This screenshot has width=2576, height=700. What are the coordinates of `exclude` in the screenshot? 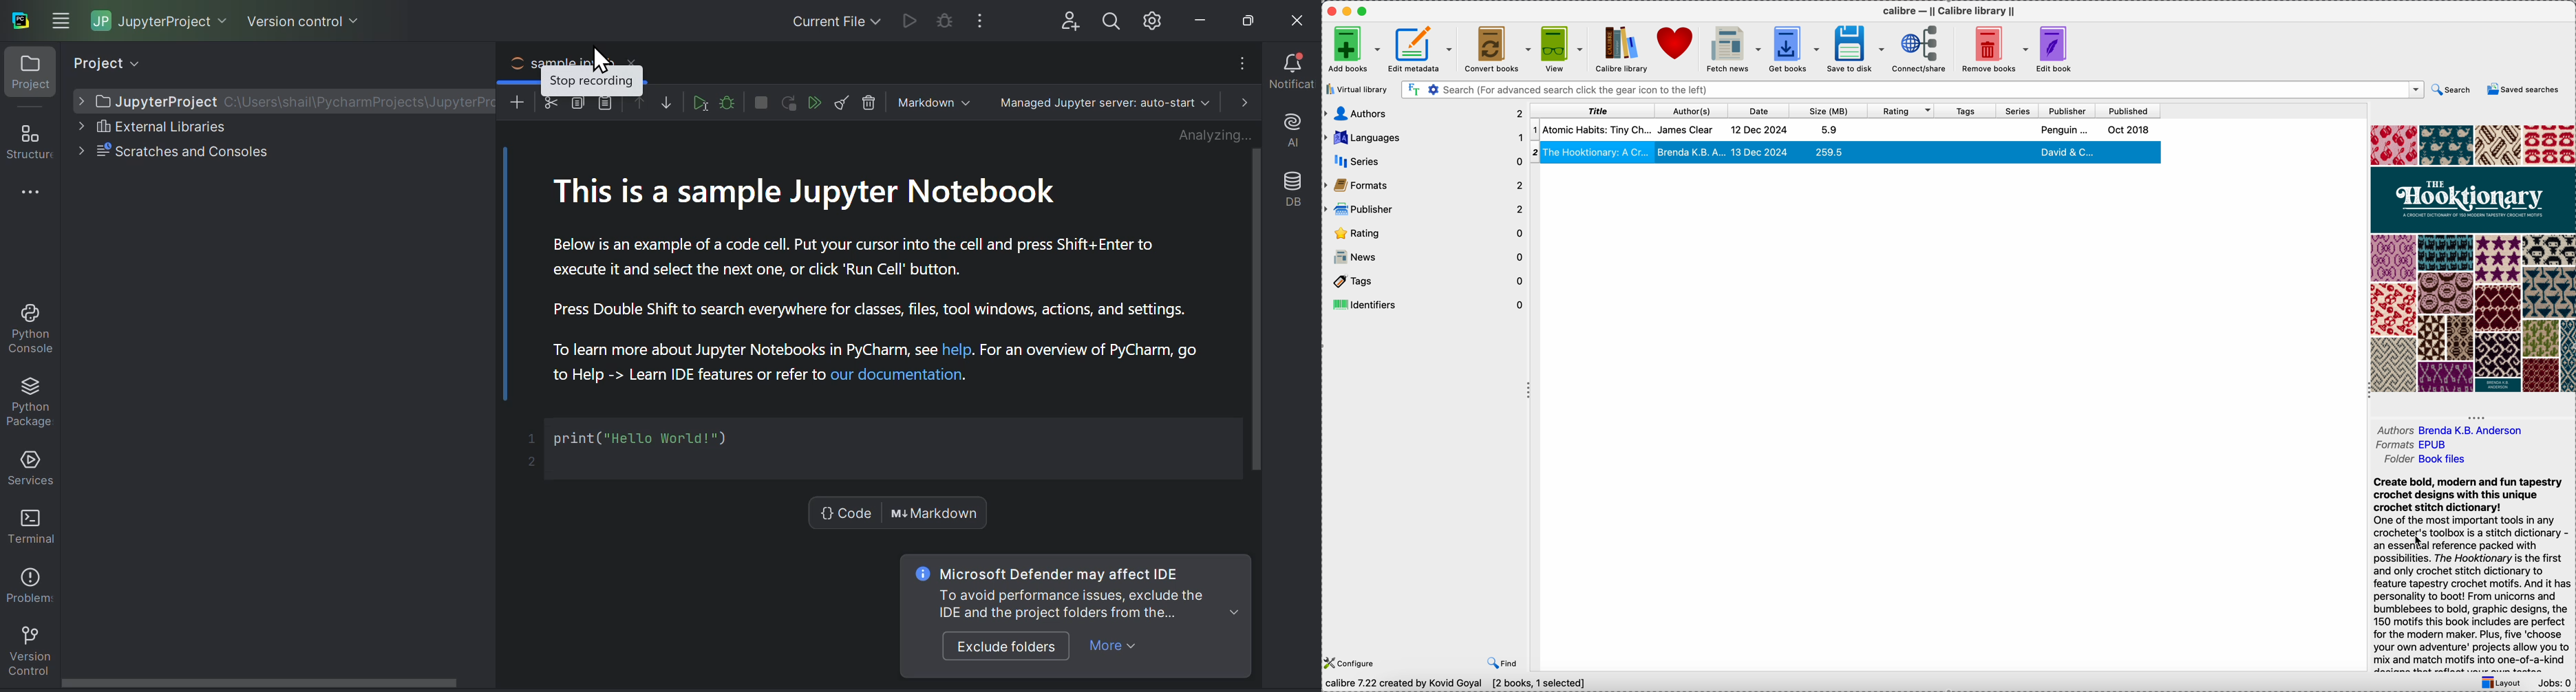 It's located at (1006, 645).